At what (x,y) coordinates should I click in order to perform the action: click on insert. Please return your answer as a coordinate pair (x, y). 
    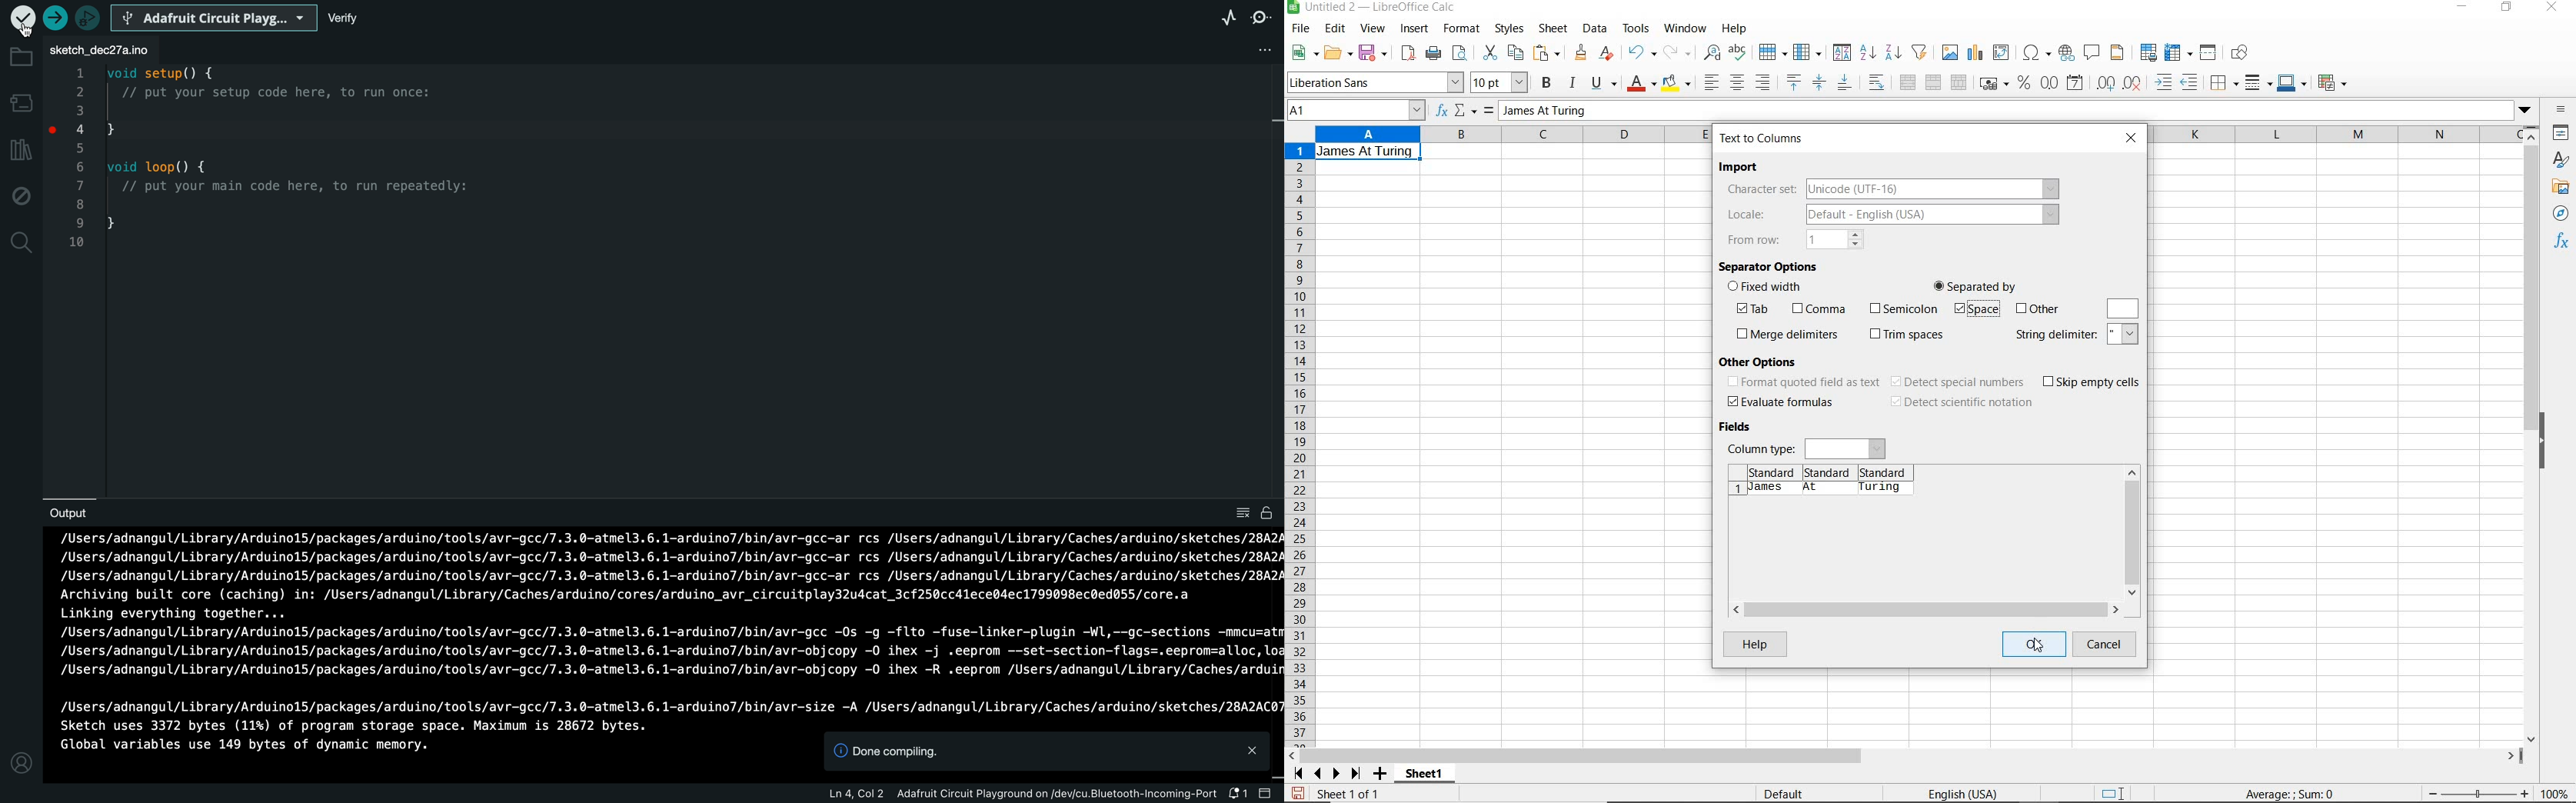
    Looking at the image, I should click on (1415, 31).